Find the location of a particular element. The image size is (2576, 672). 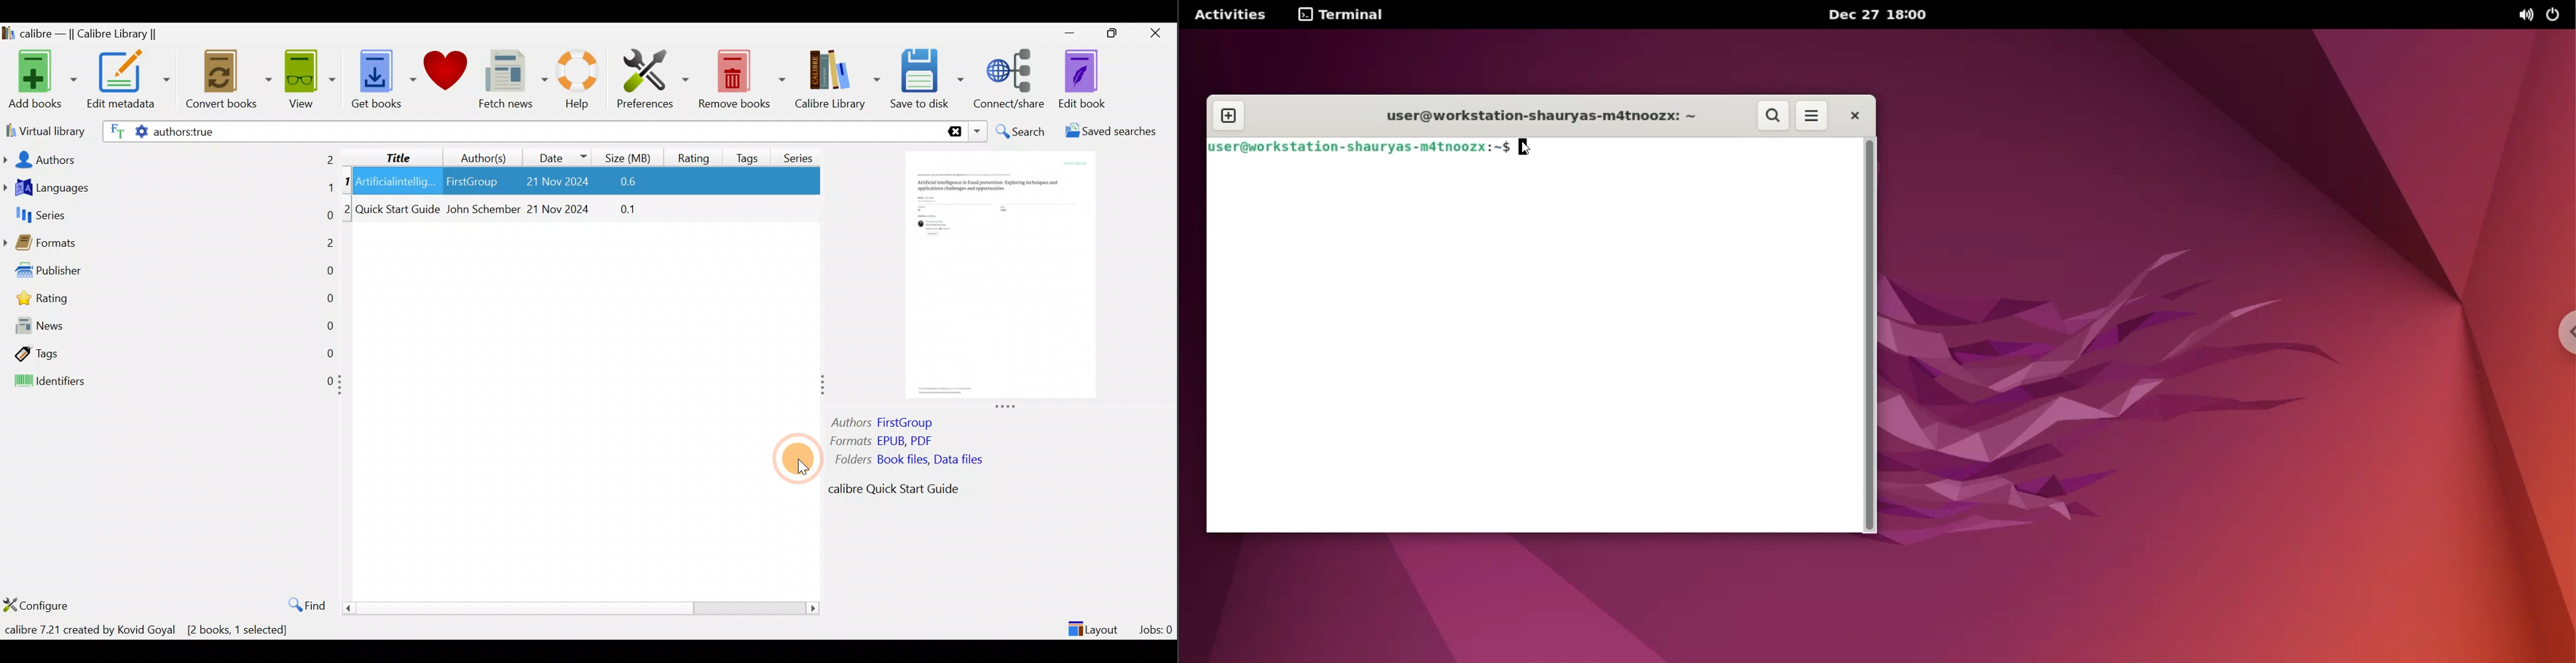

Search is located at coordinates (1022, 131).